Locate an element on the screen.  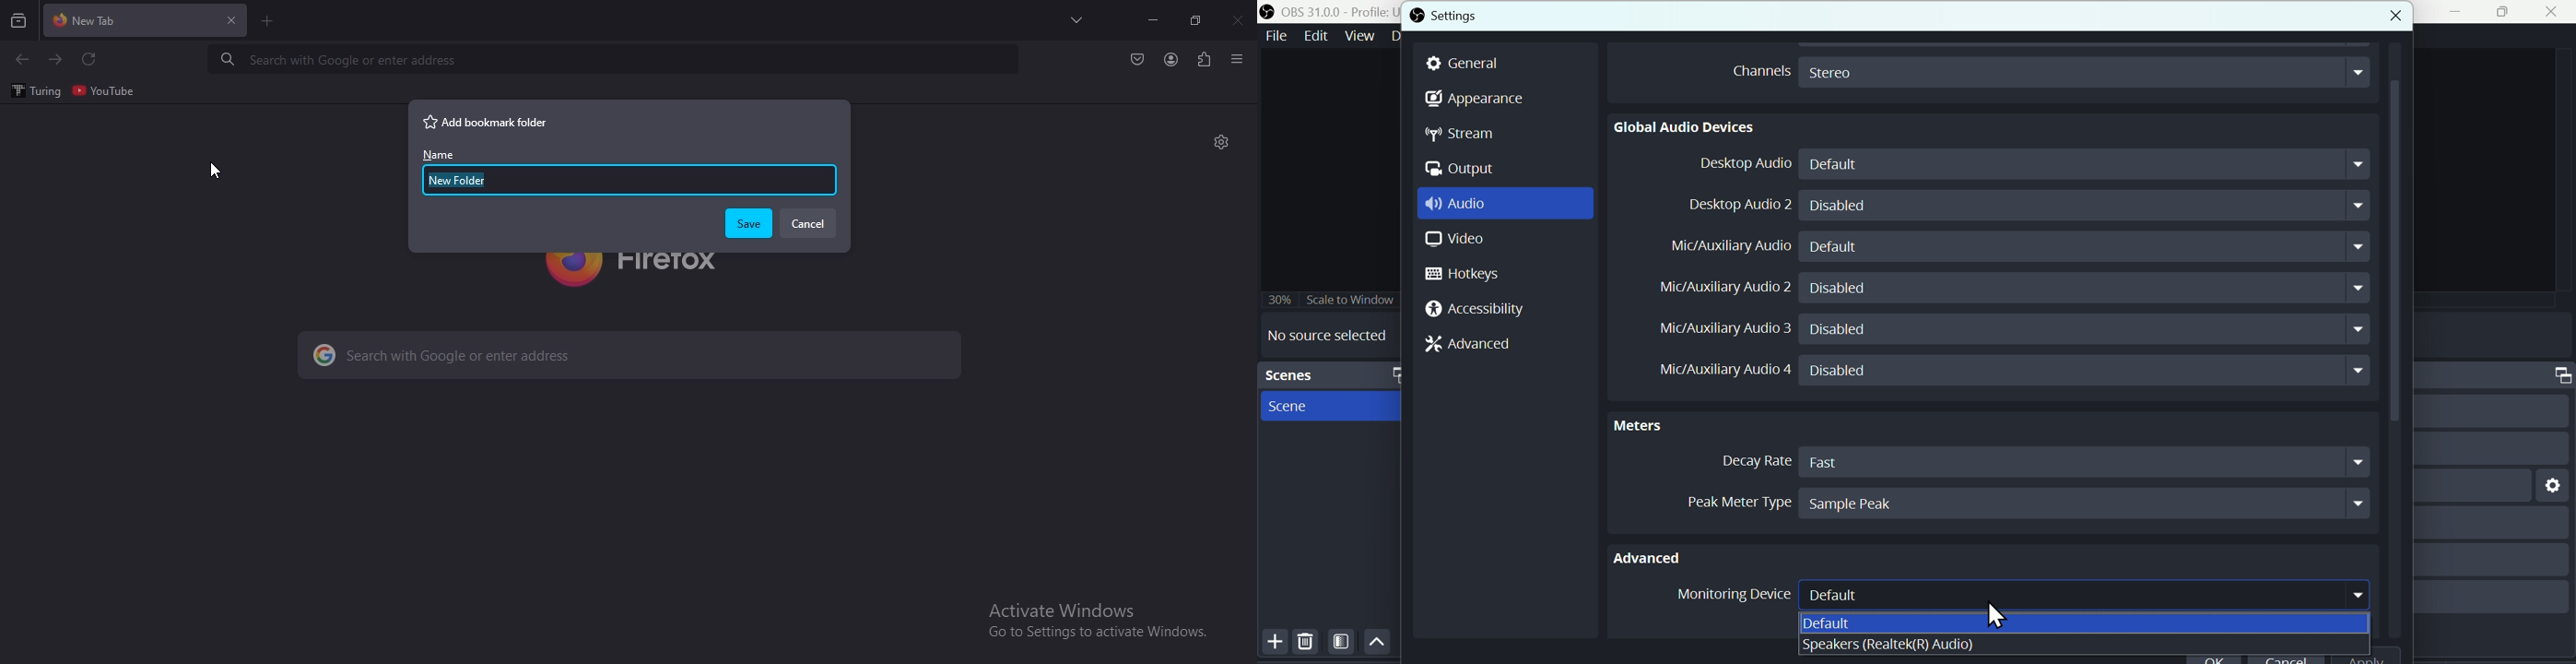
maximize is located at coordinates (1394, 374).